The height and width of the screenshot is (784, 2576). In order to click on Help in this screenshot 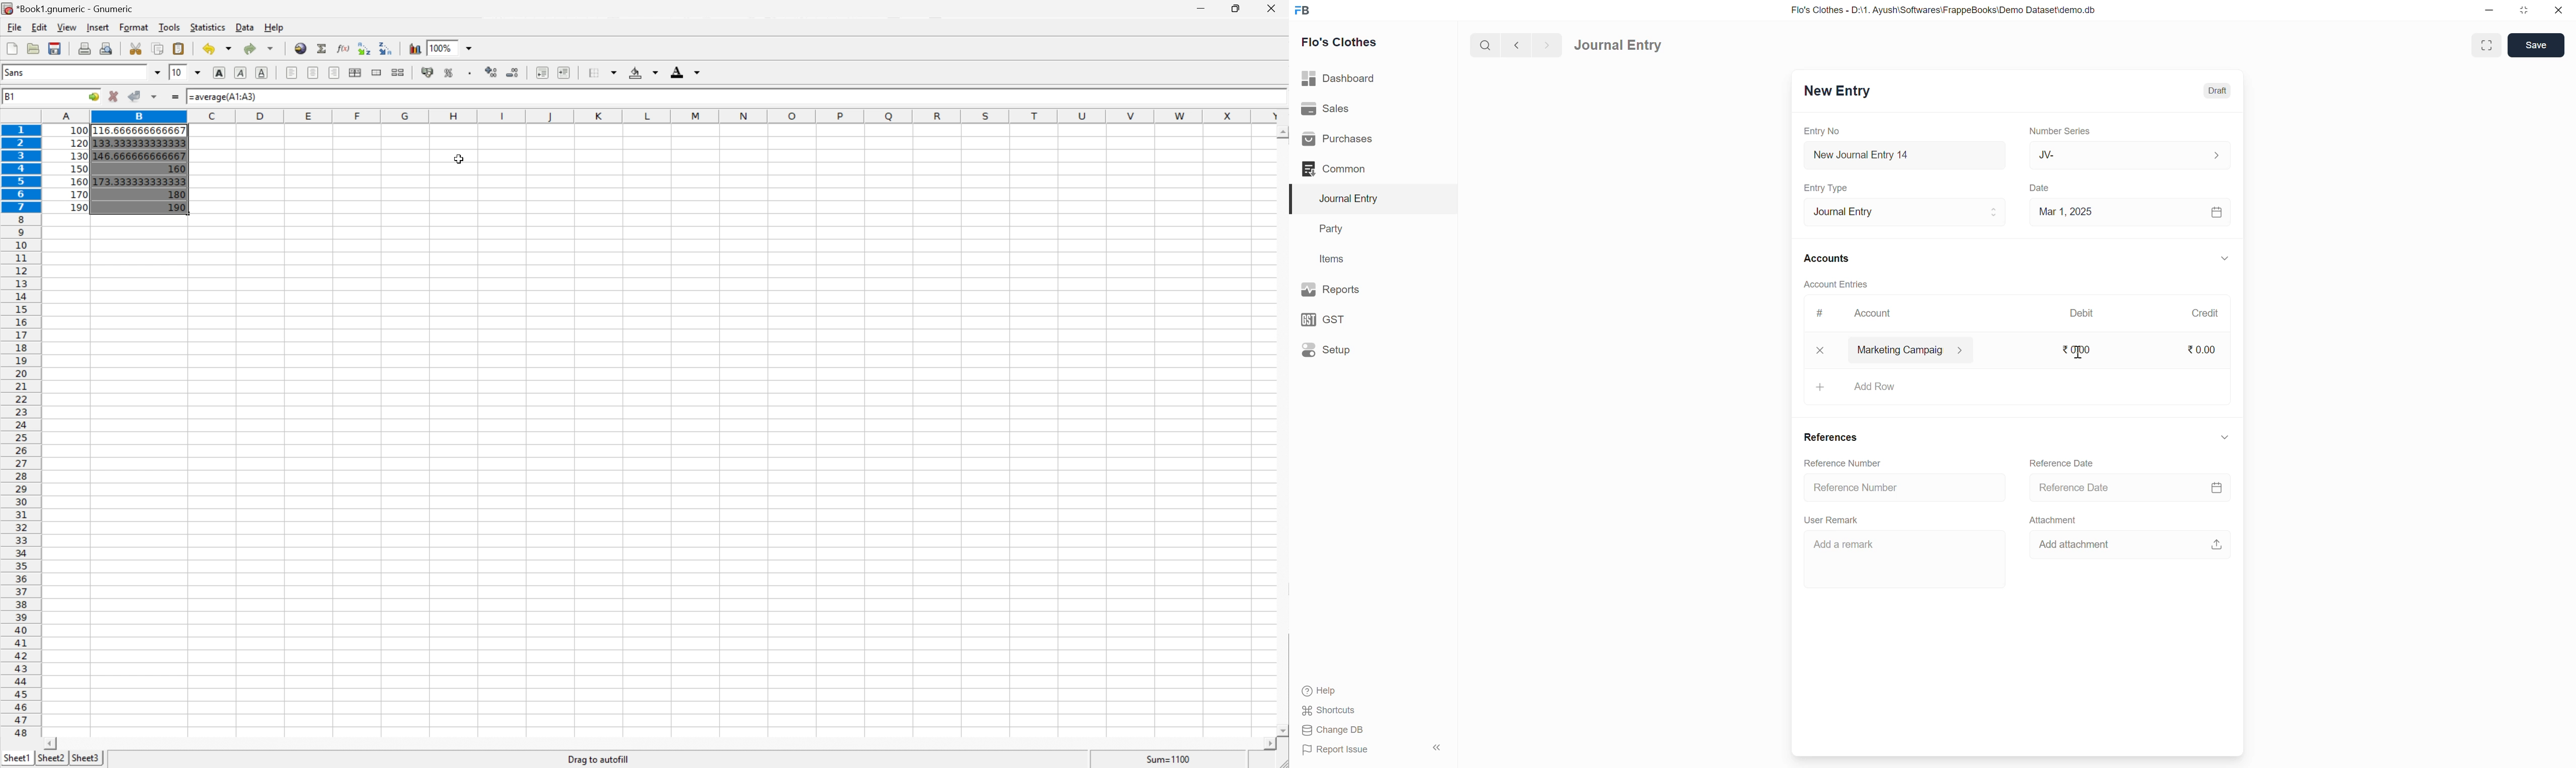, I will do `click(1322, 691)`.